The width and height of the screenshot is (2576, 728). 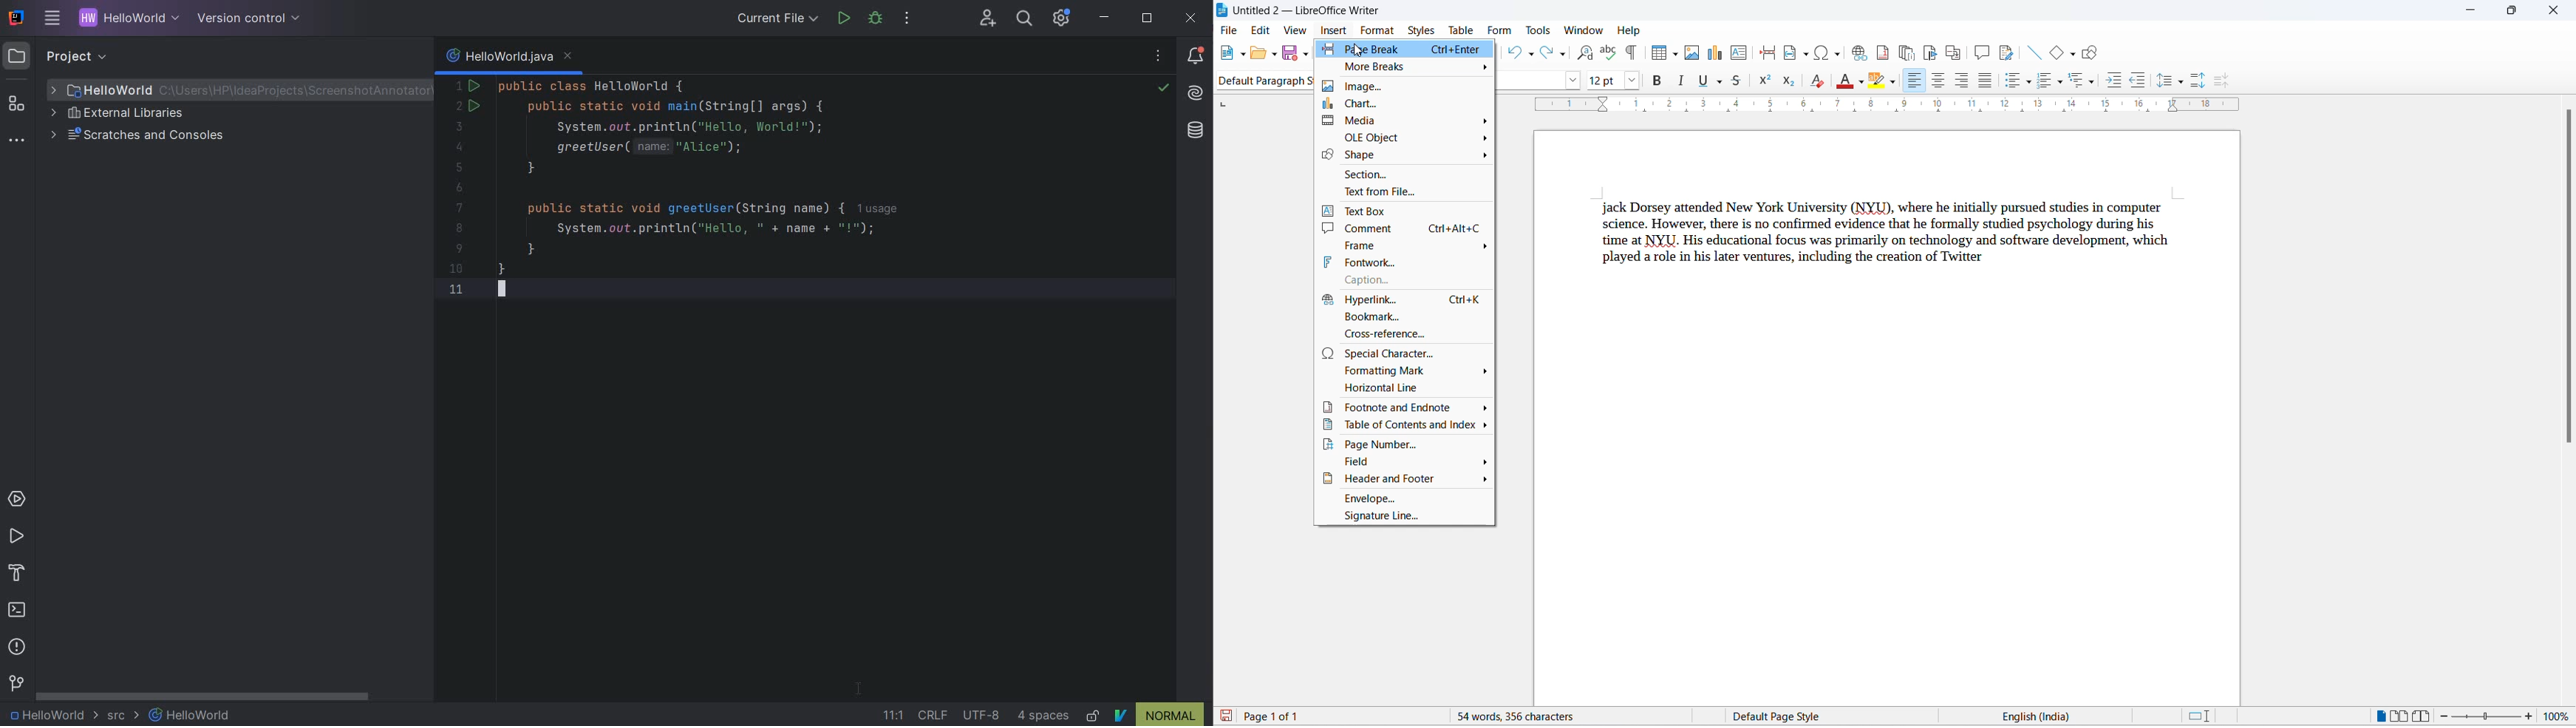 I want to click on toggle ordered list options, so click(x=2063, y=85).